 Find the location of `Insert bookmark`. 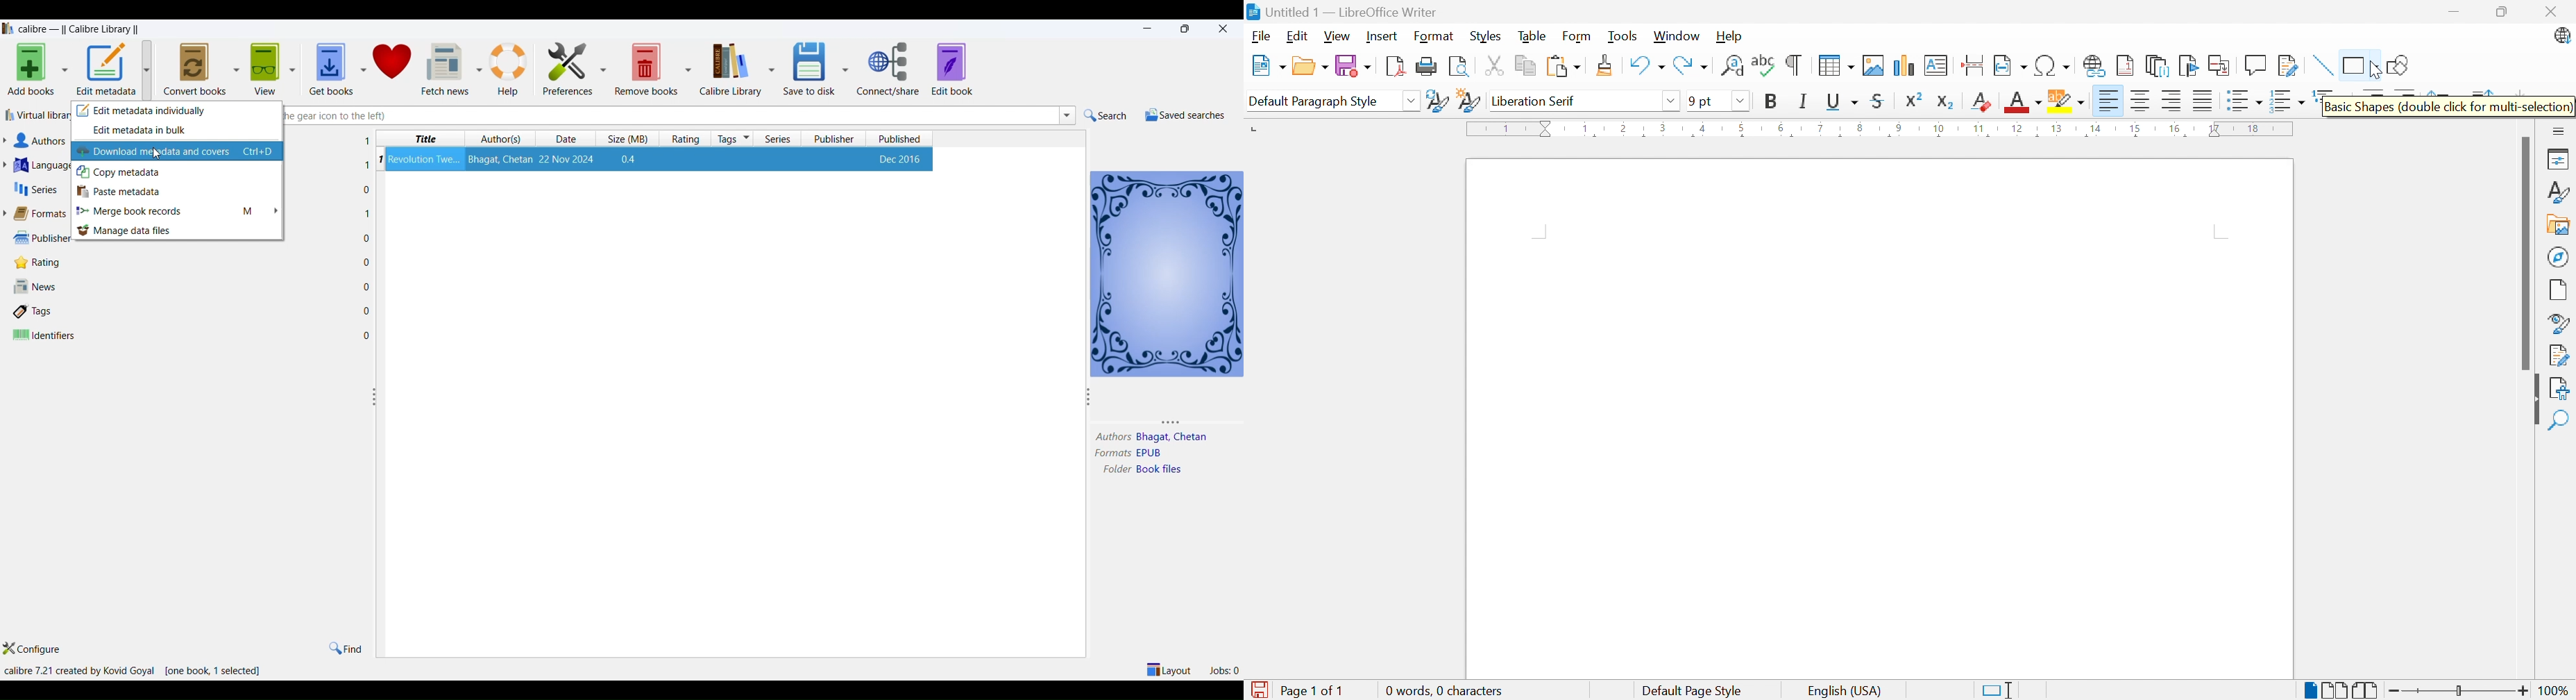

Insert bookmark is located at coordinates (2189, 65).